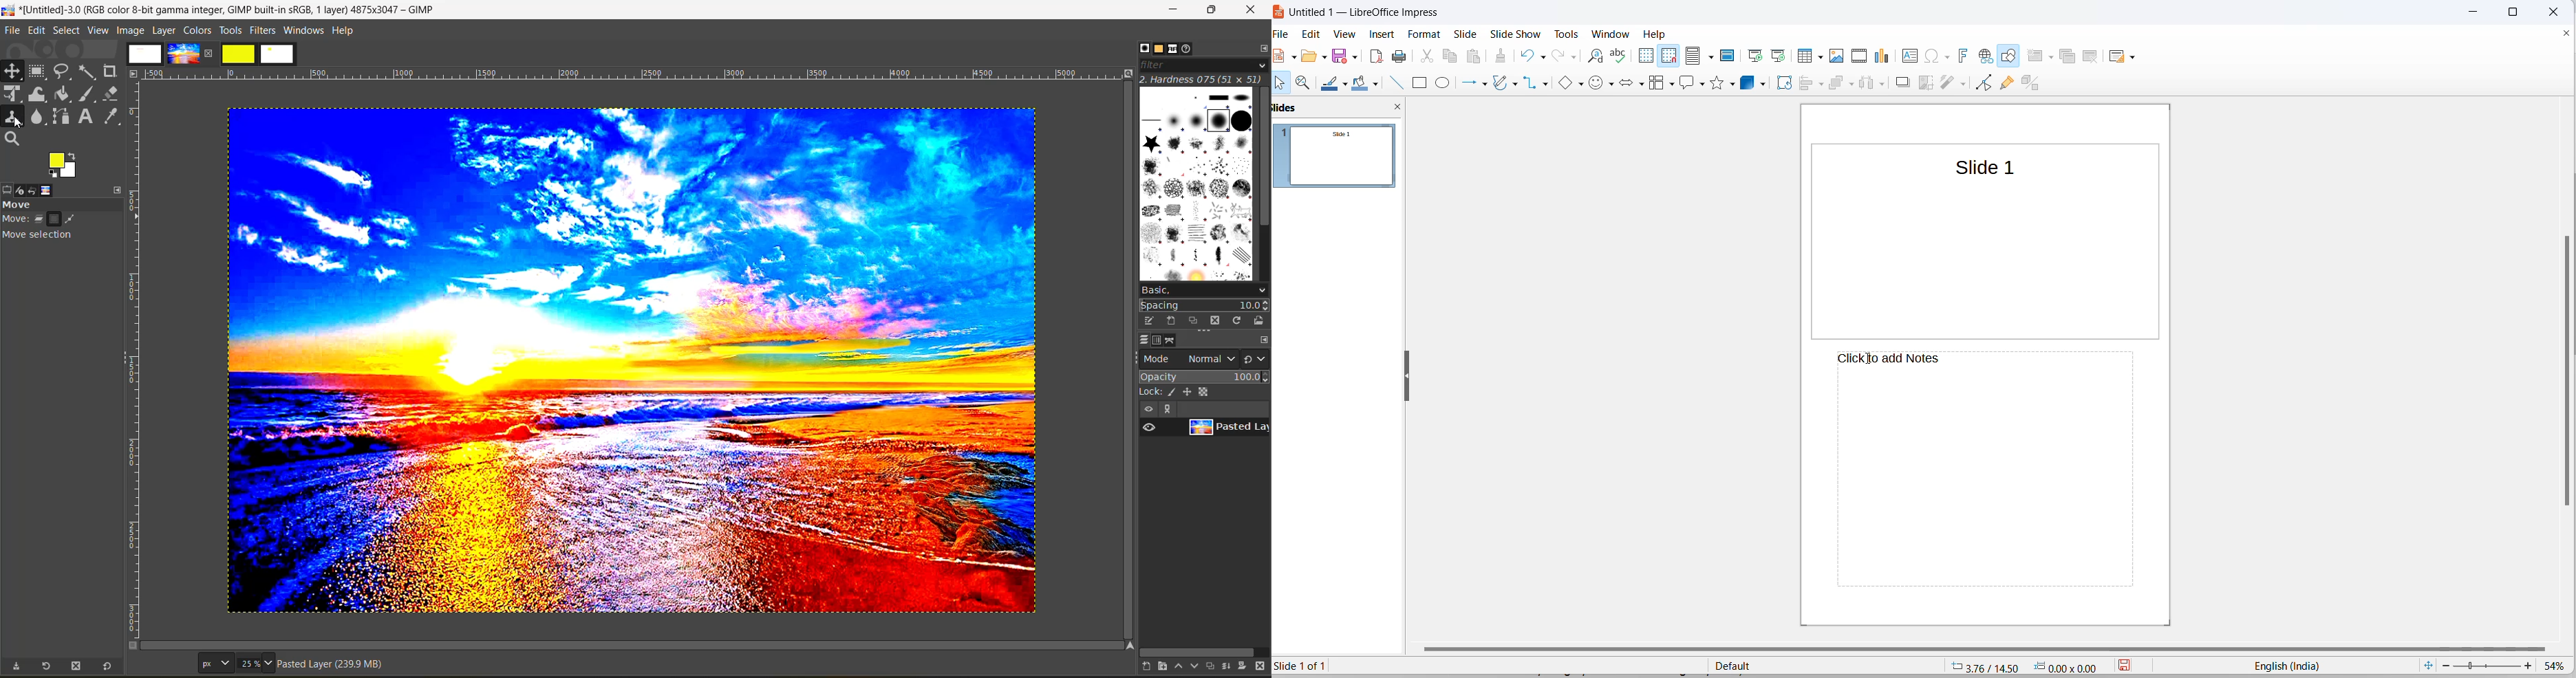 The image size is (2576, 700). What do you see at coordinates (1338, 108) in the screenshot?
I see `slides and close slideview` at bounding box center [1338, 108].